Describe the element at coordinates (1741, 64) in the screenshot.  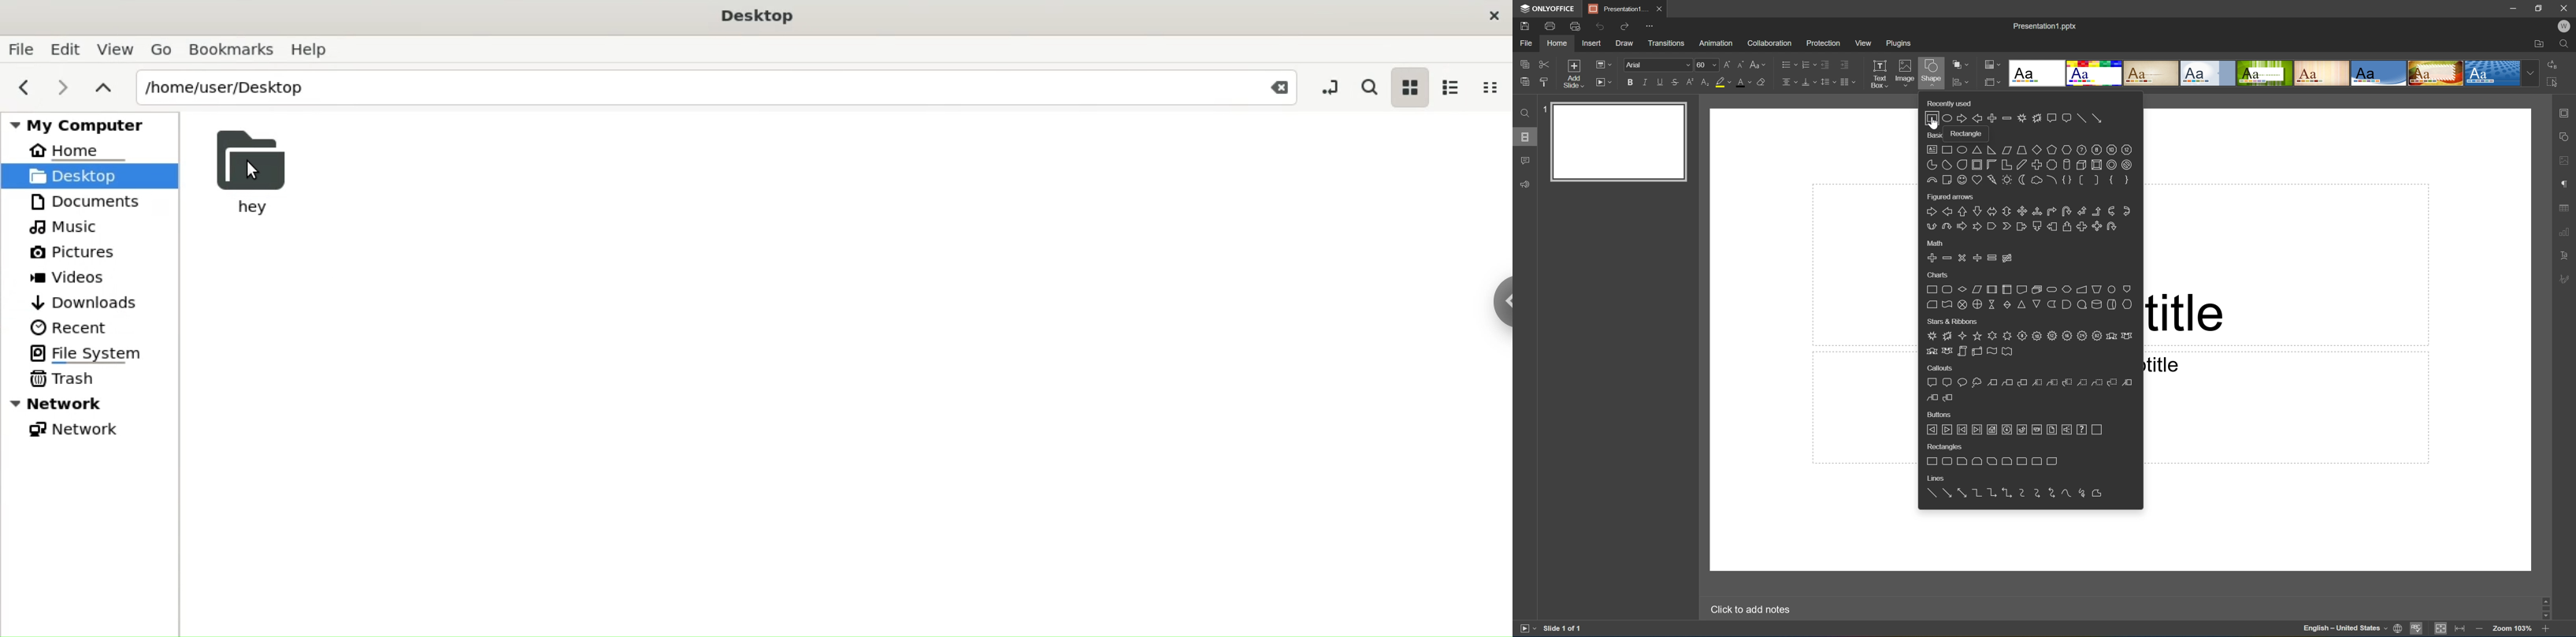
I see `Decrement font size` at that location.